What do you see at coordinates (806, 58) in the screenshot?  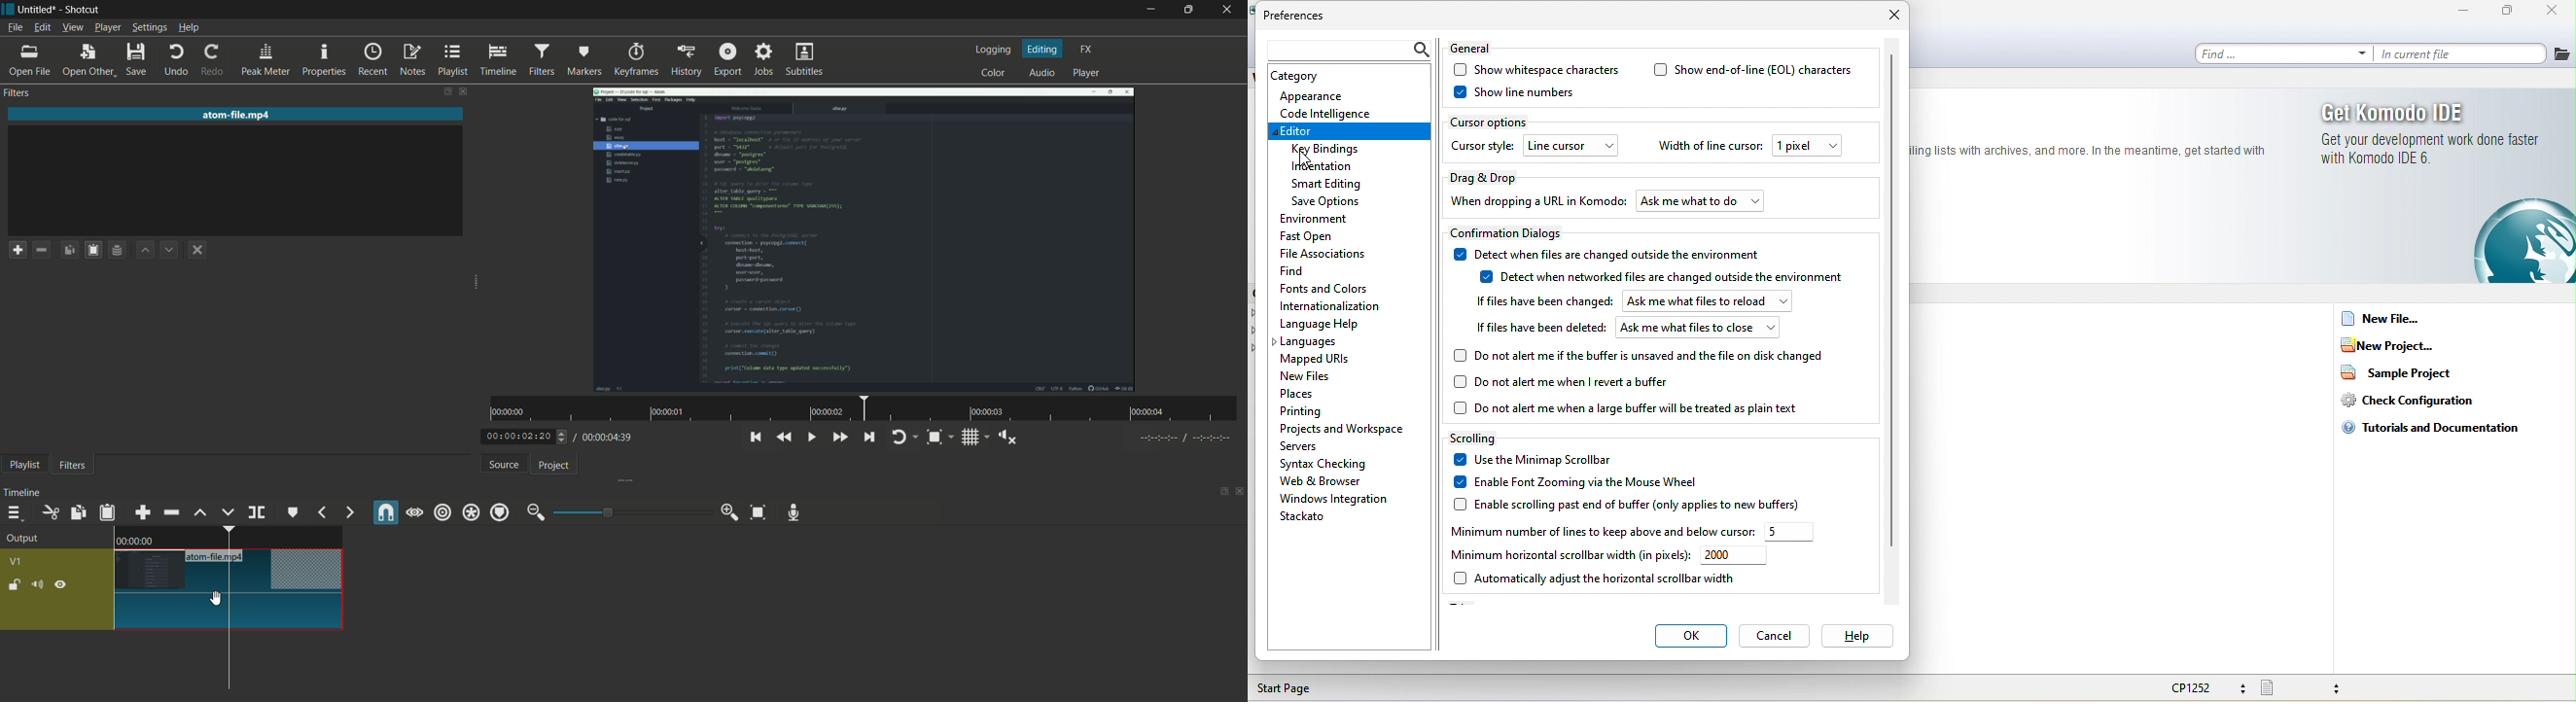 I see `subtitles` at bounding box center [806, 58].